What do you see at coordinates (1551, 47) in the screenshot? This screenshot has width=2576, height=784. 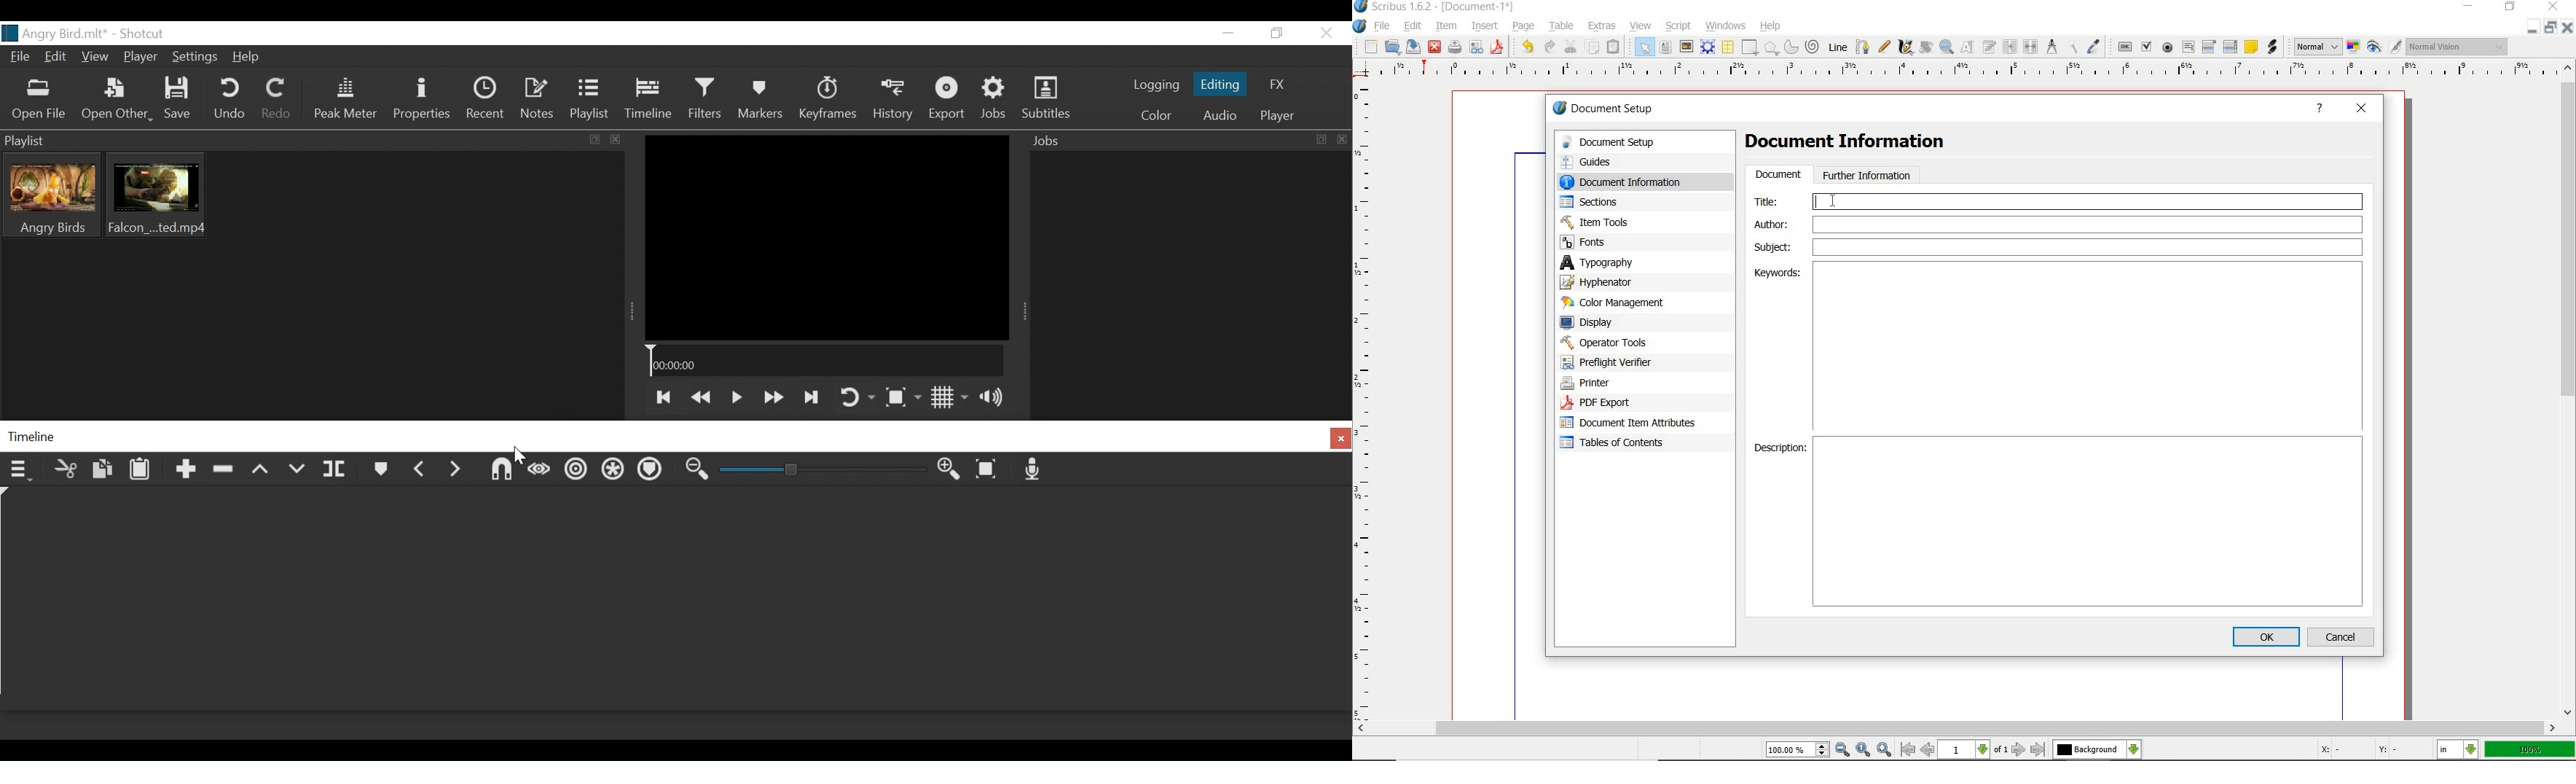 I see `redo` at bounding box center [1551, 47].